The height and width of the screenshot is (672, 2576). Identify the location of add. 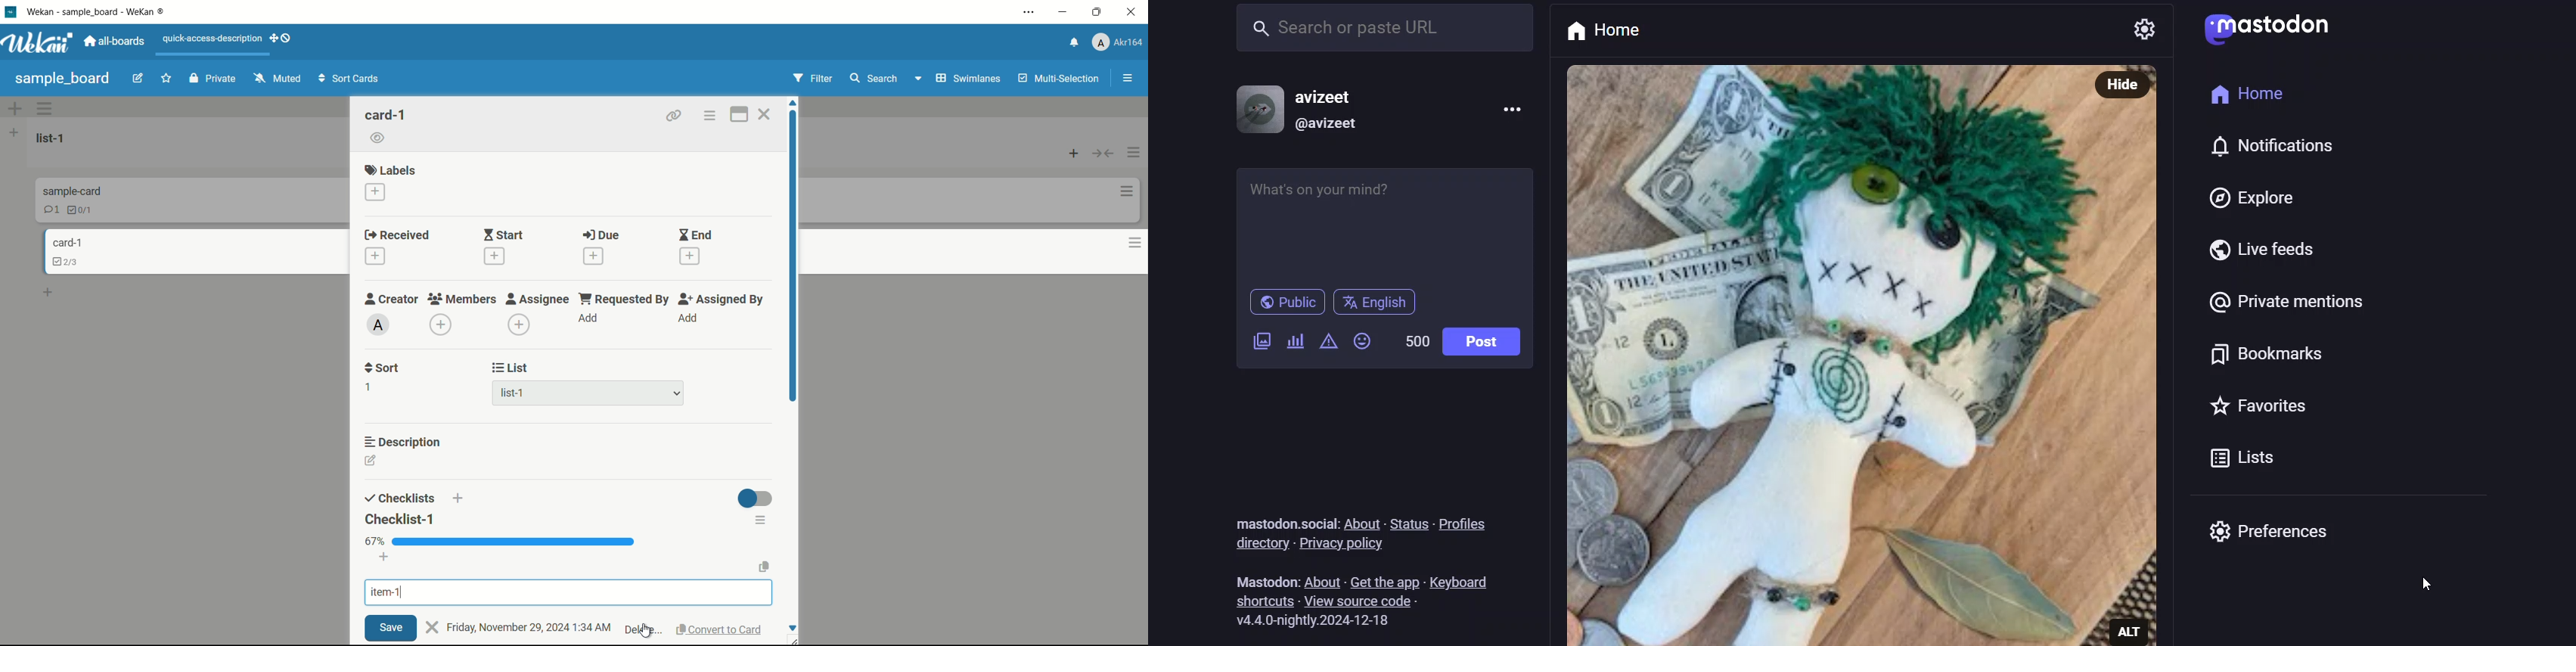
(690, 320).